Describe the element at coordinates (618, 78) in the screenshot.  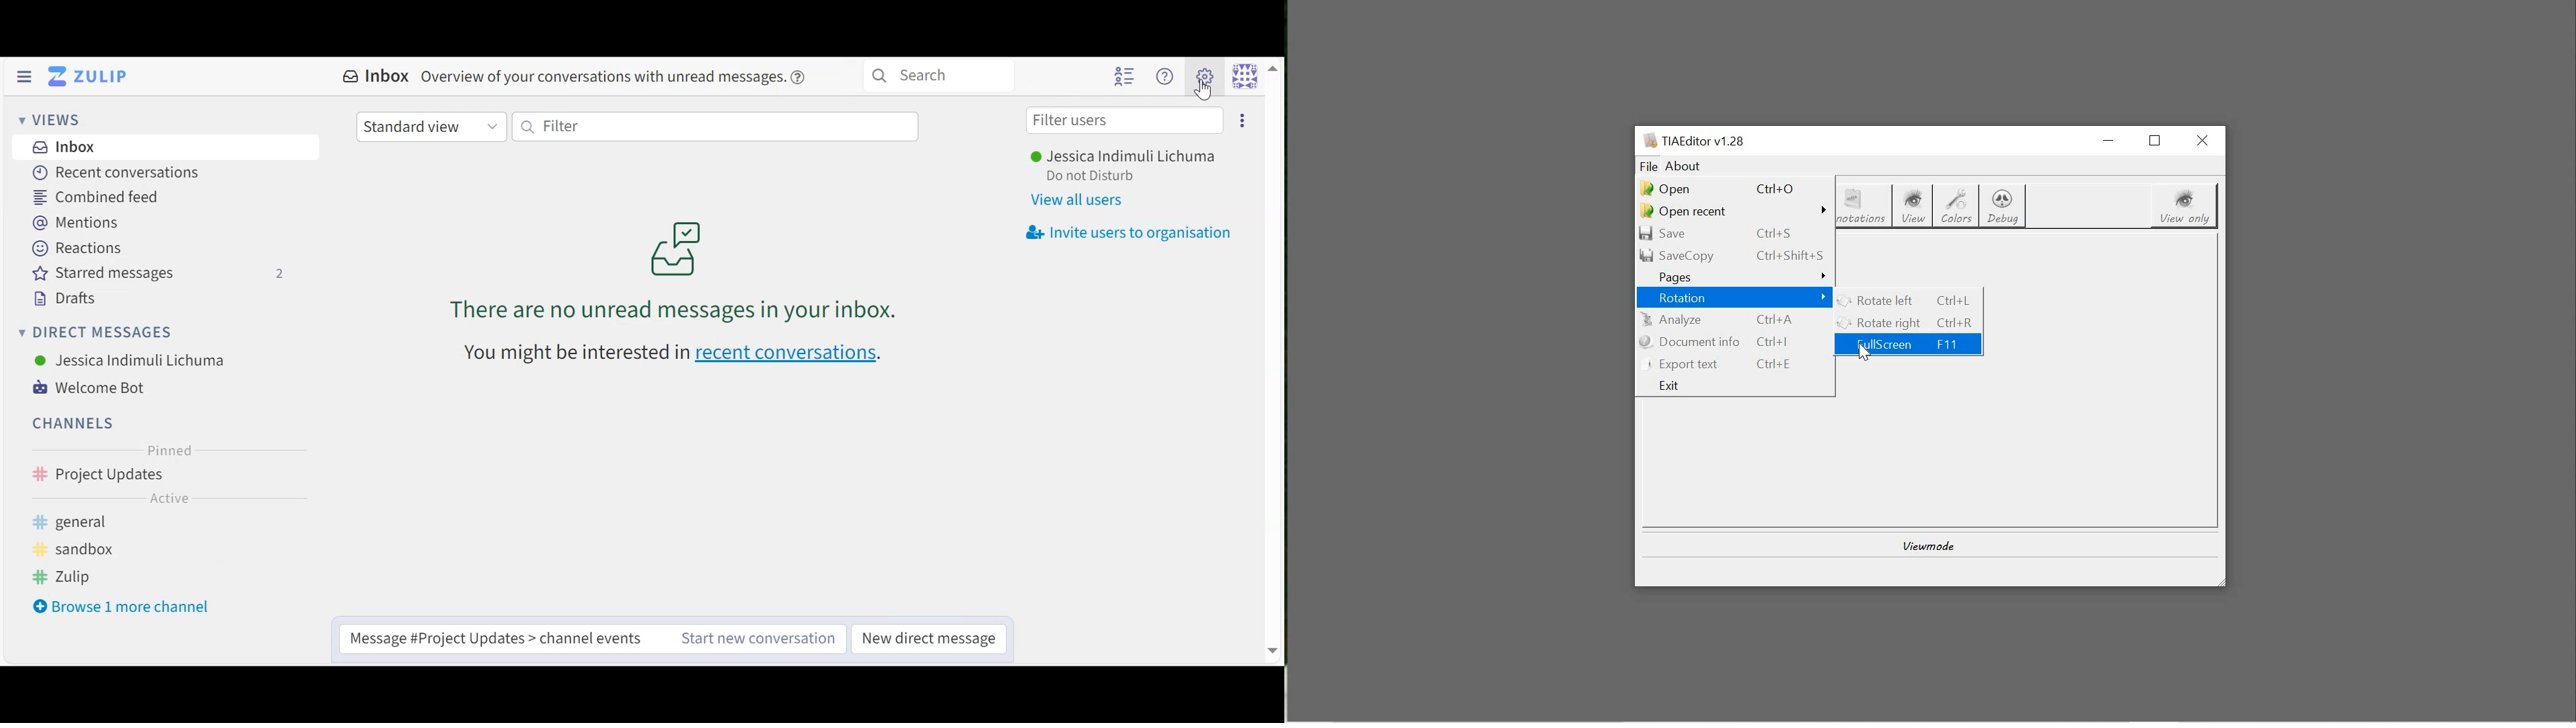
I see `overview of conversations` at that location.